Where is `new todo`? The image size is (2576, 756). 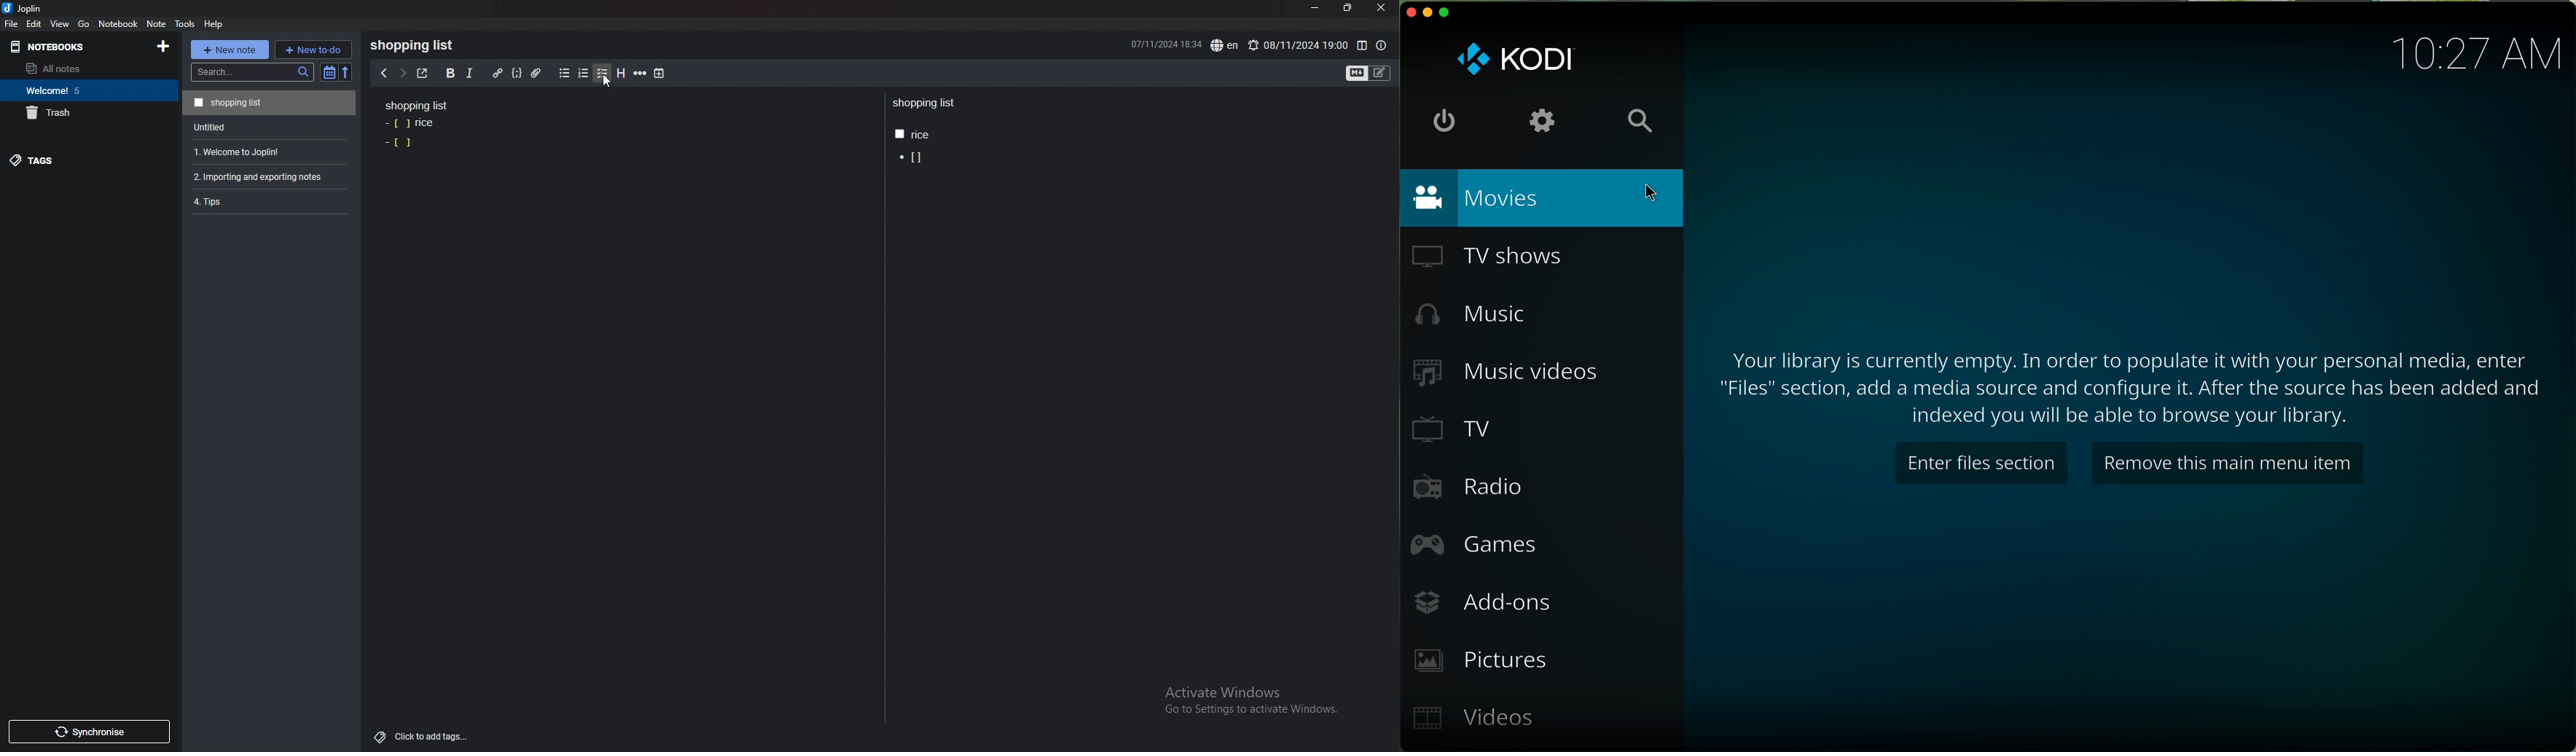
new todo is located at coordinates (313, 49).